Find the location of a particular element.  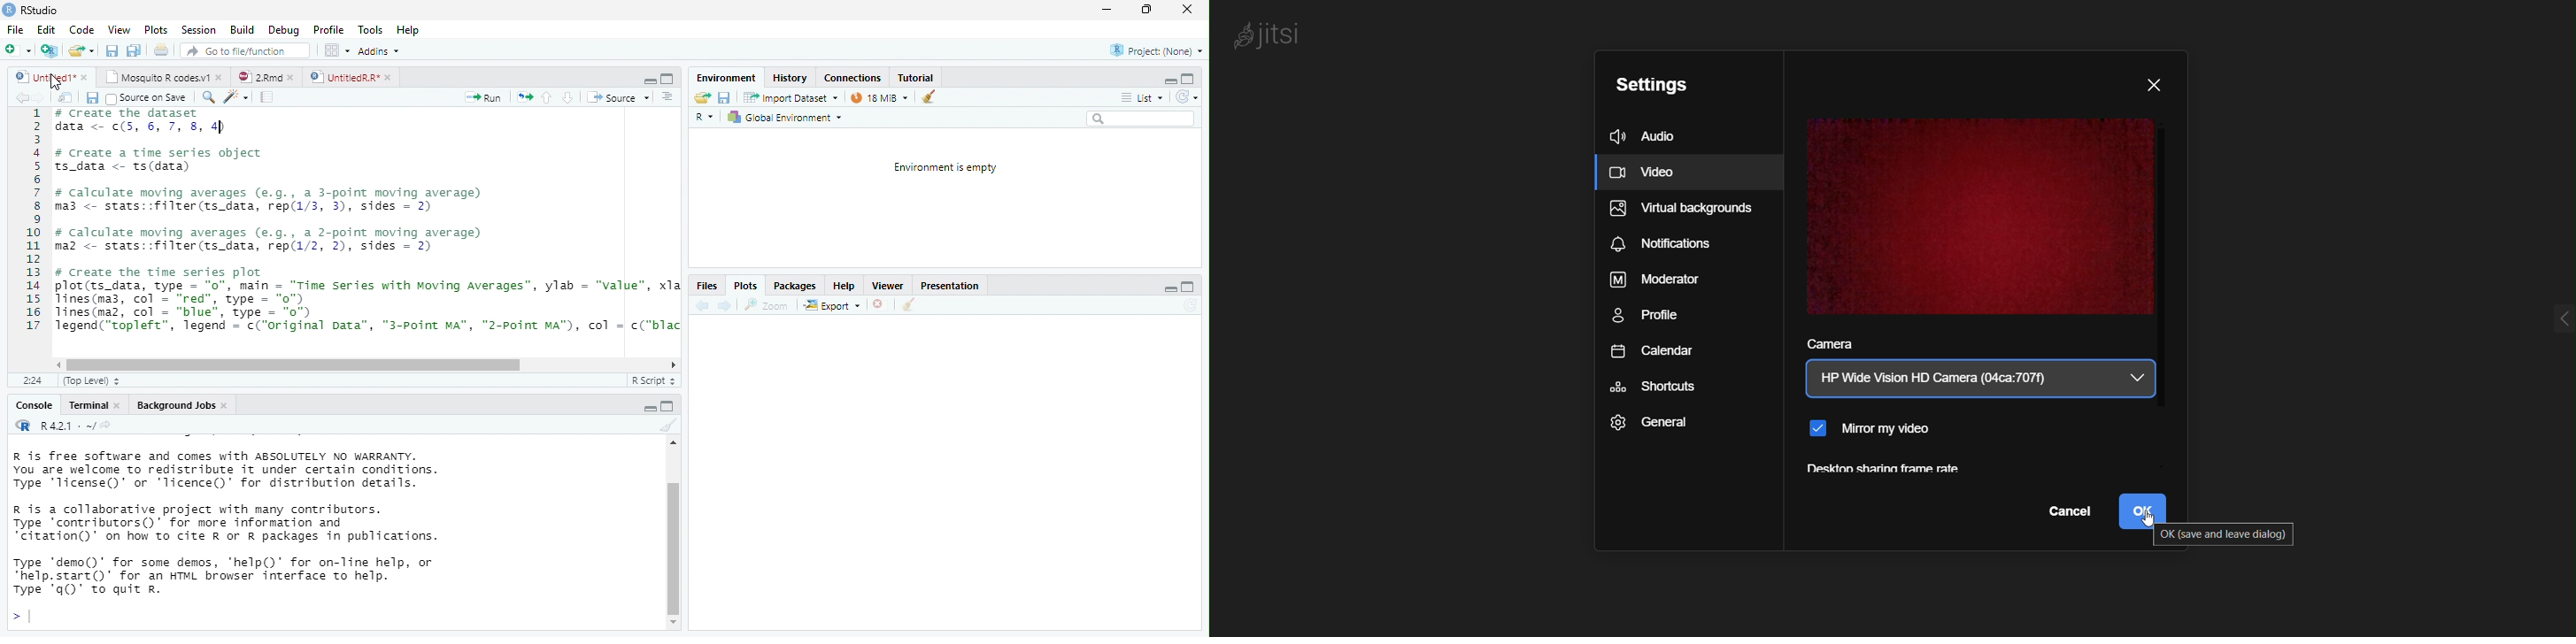

Addins is located at coordinates (379, 51).